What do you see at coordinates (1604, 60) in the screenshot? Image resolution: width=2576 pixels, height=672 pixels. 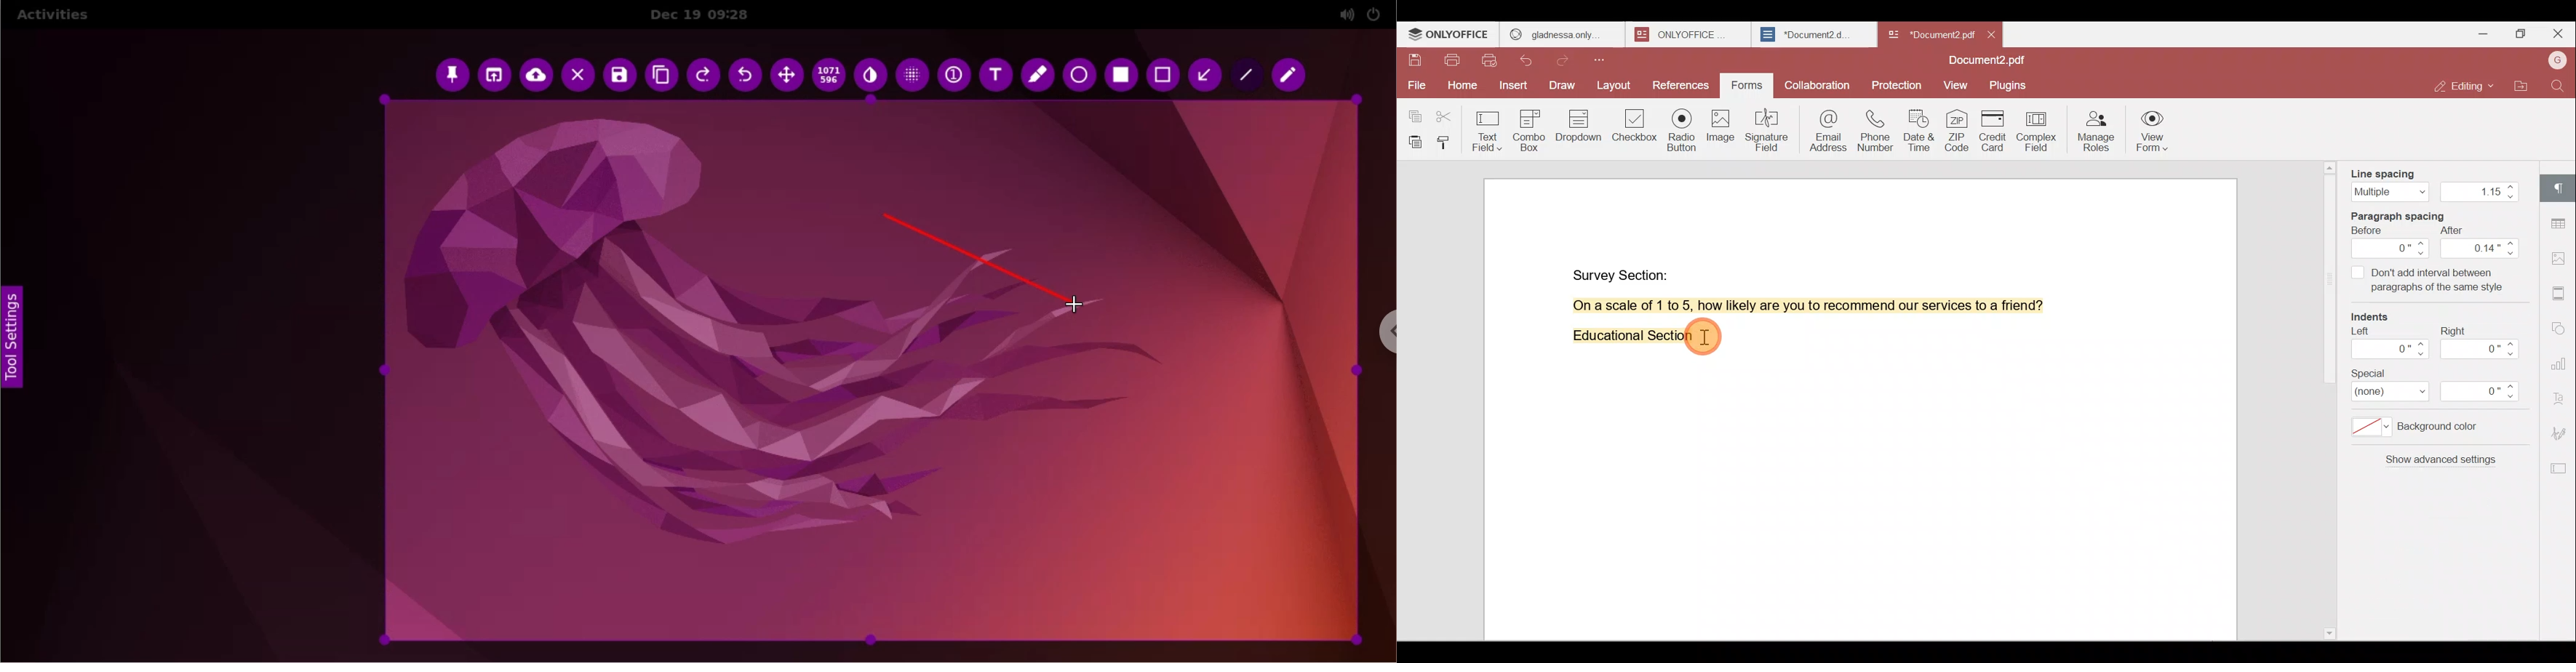 I see `Customize quick access toolbar` at bounding box center [1604, 60].